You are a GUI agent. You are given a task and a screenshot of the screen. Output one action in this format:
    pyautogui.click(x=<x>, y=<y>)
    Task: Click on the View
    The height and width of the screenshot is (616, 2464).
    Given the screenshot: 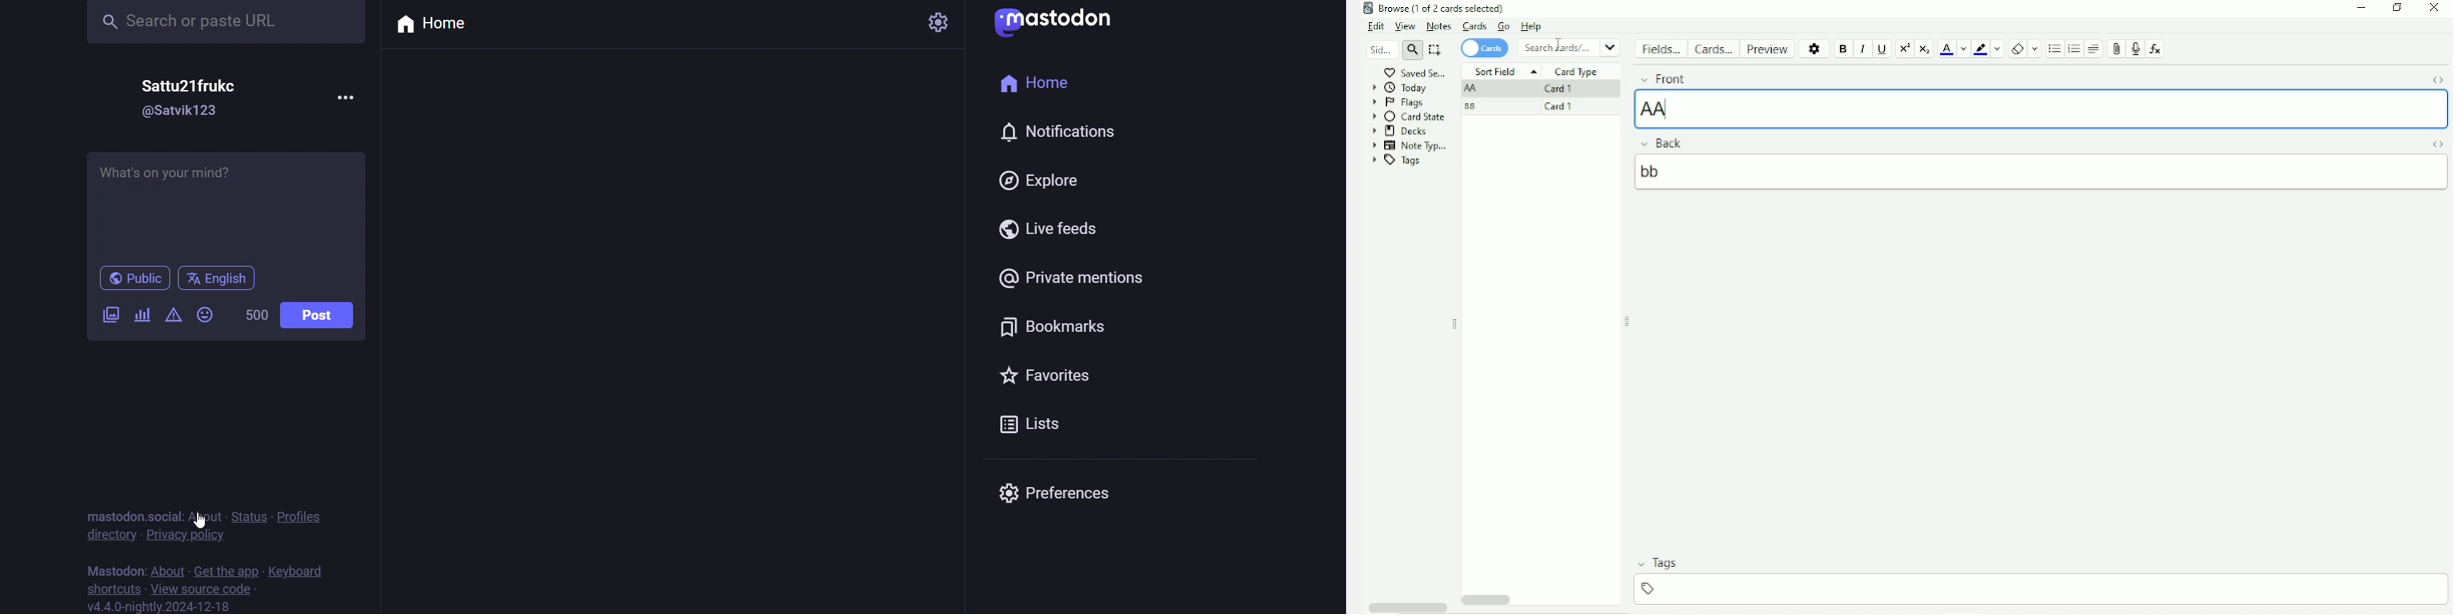 What is the action you would take?
    pyautogui.click(x=1406, y=26)
    